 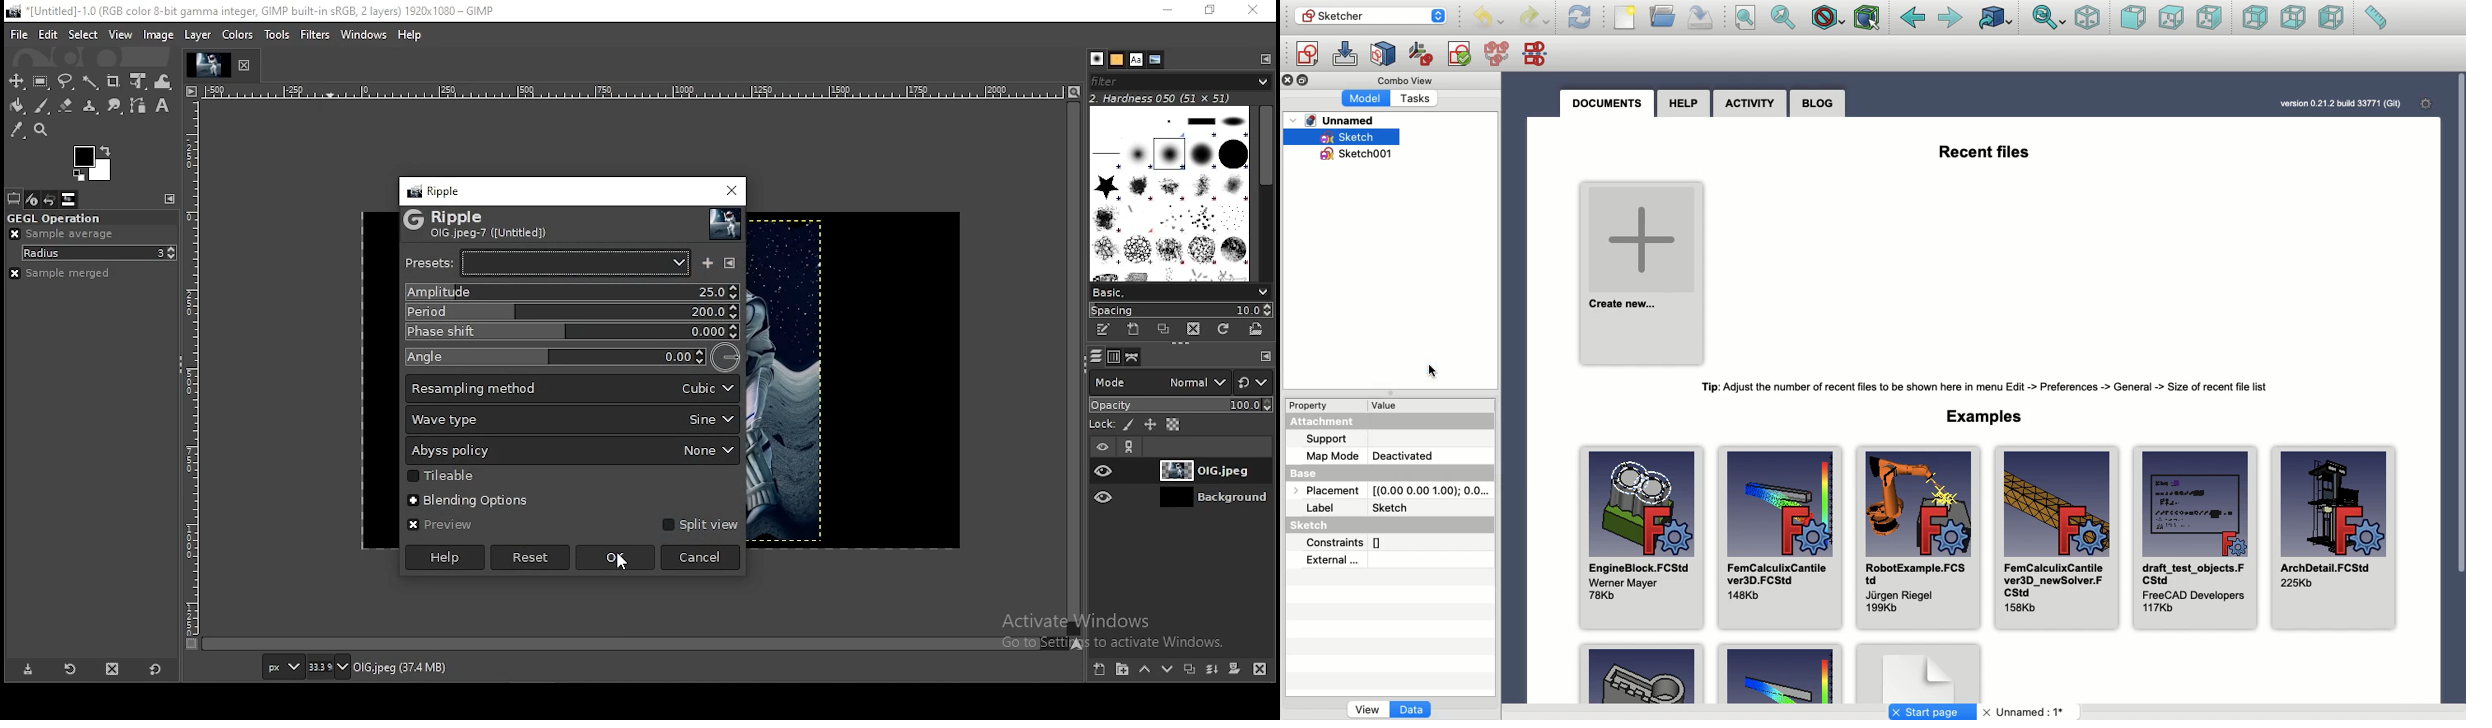 What do you see at coordinates (1306, 56) in the screenshot?
I see `Create sketch ` at bounding box center [1306, 56].